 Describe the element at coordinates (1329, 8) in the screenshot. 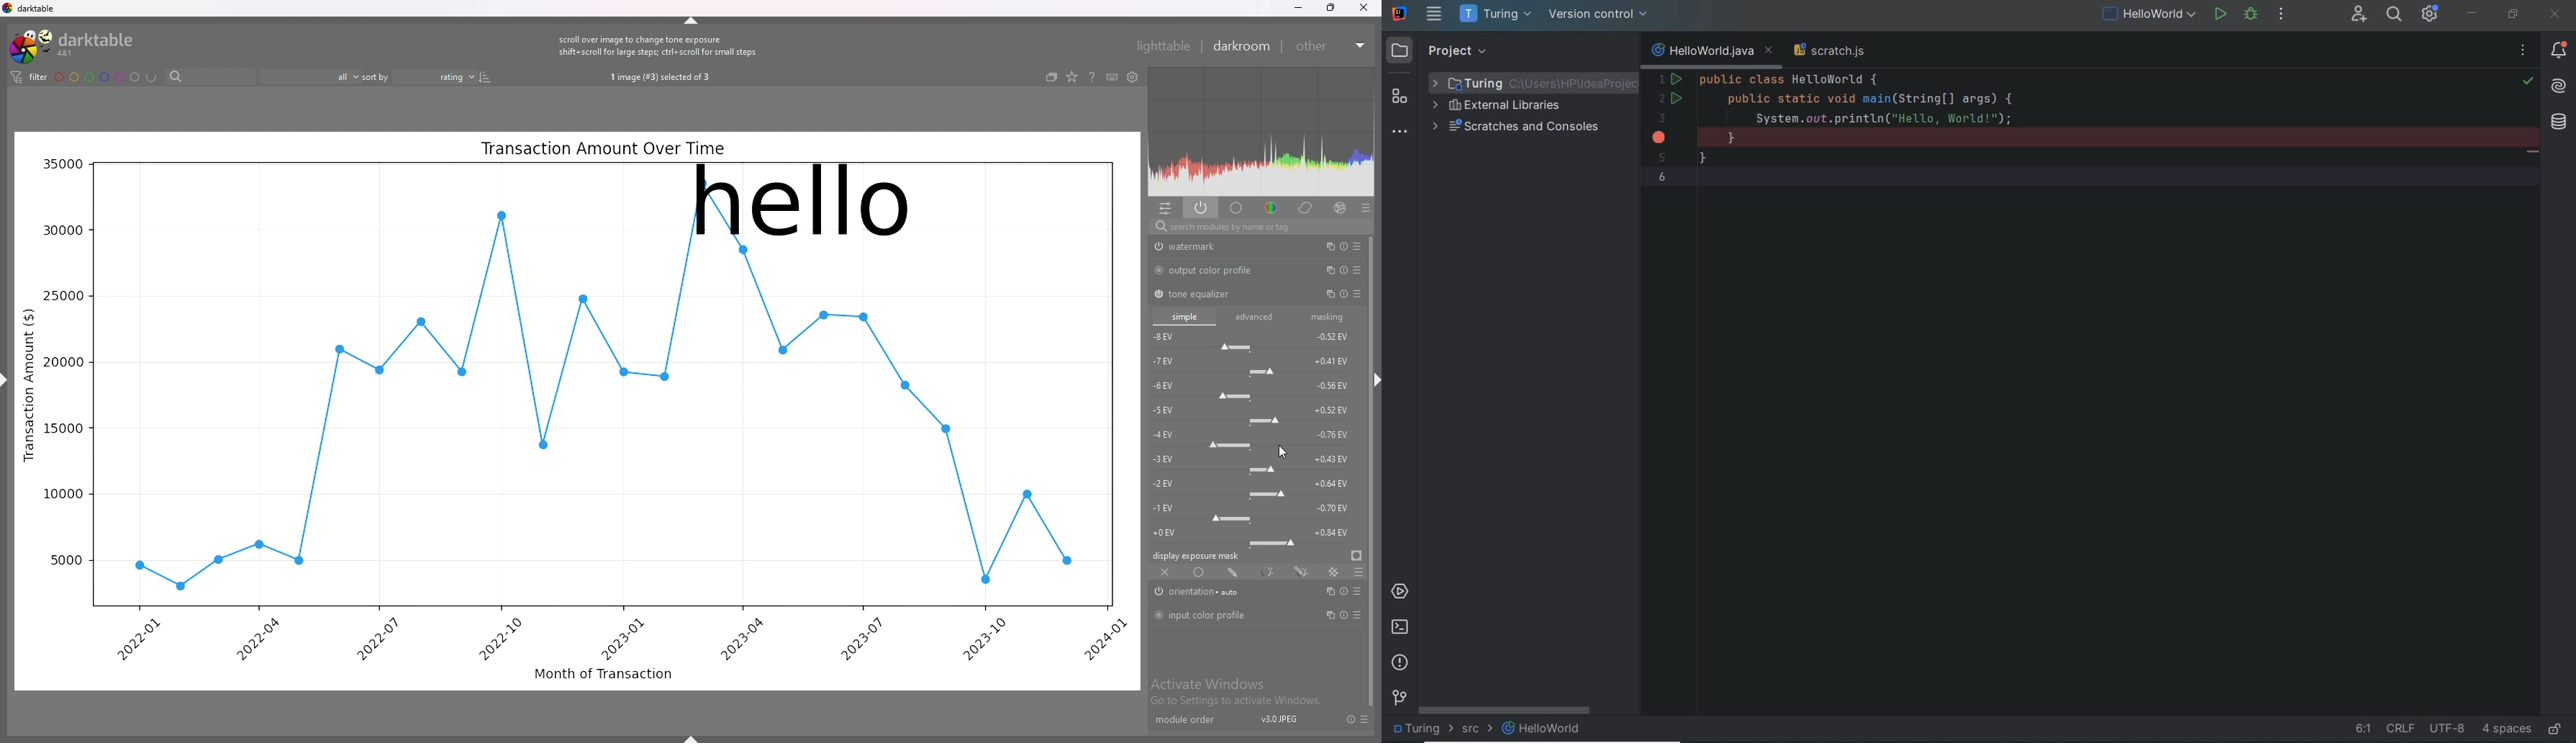

I see `resize` at that location.